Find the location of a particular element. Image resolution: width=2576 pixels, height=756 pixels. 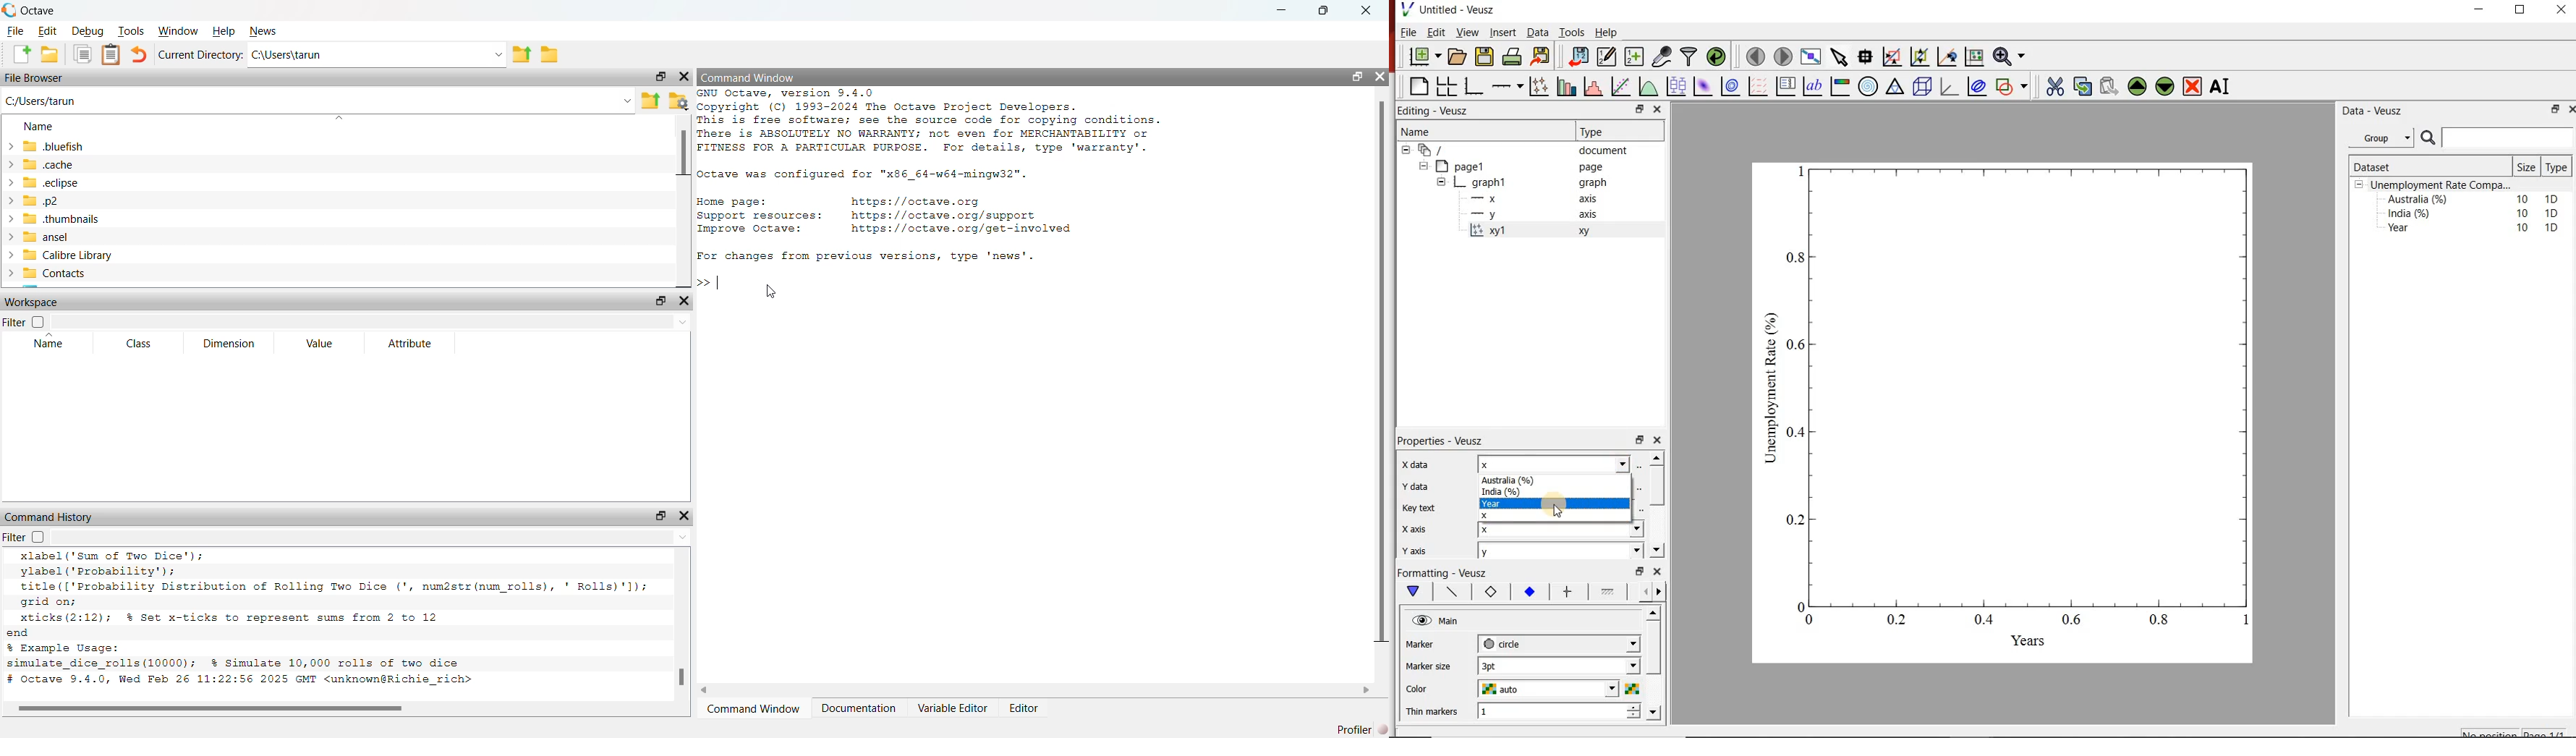

Folder upload is located at coordinates (650, 101).